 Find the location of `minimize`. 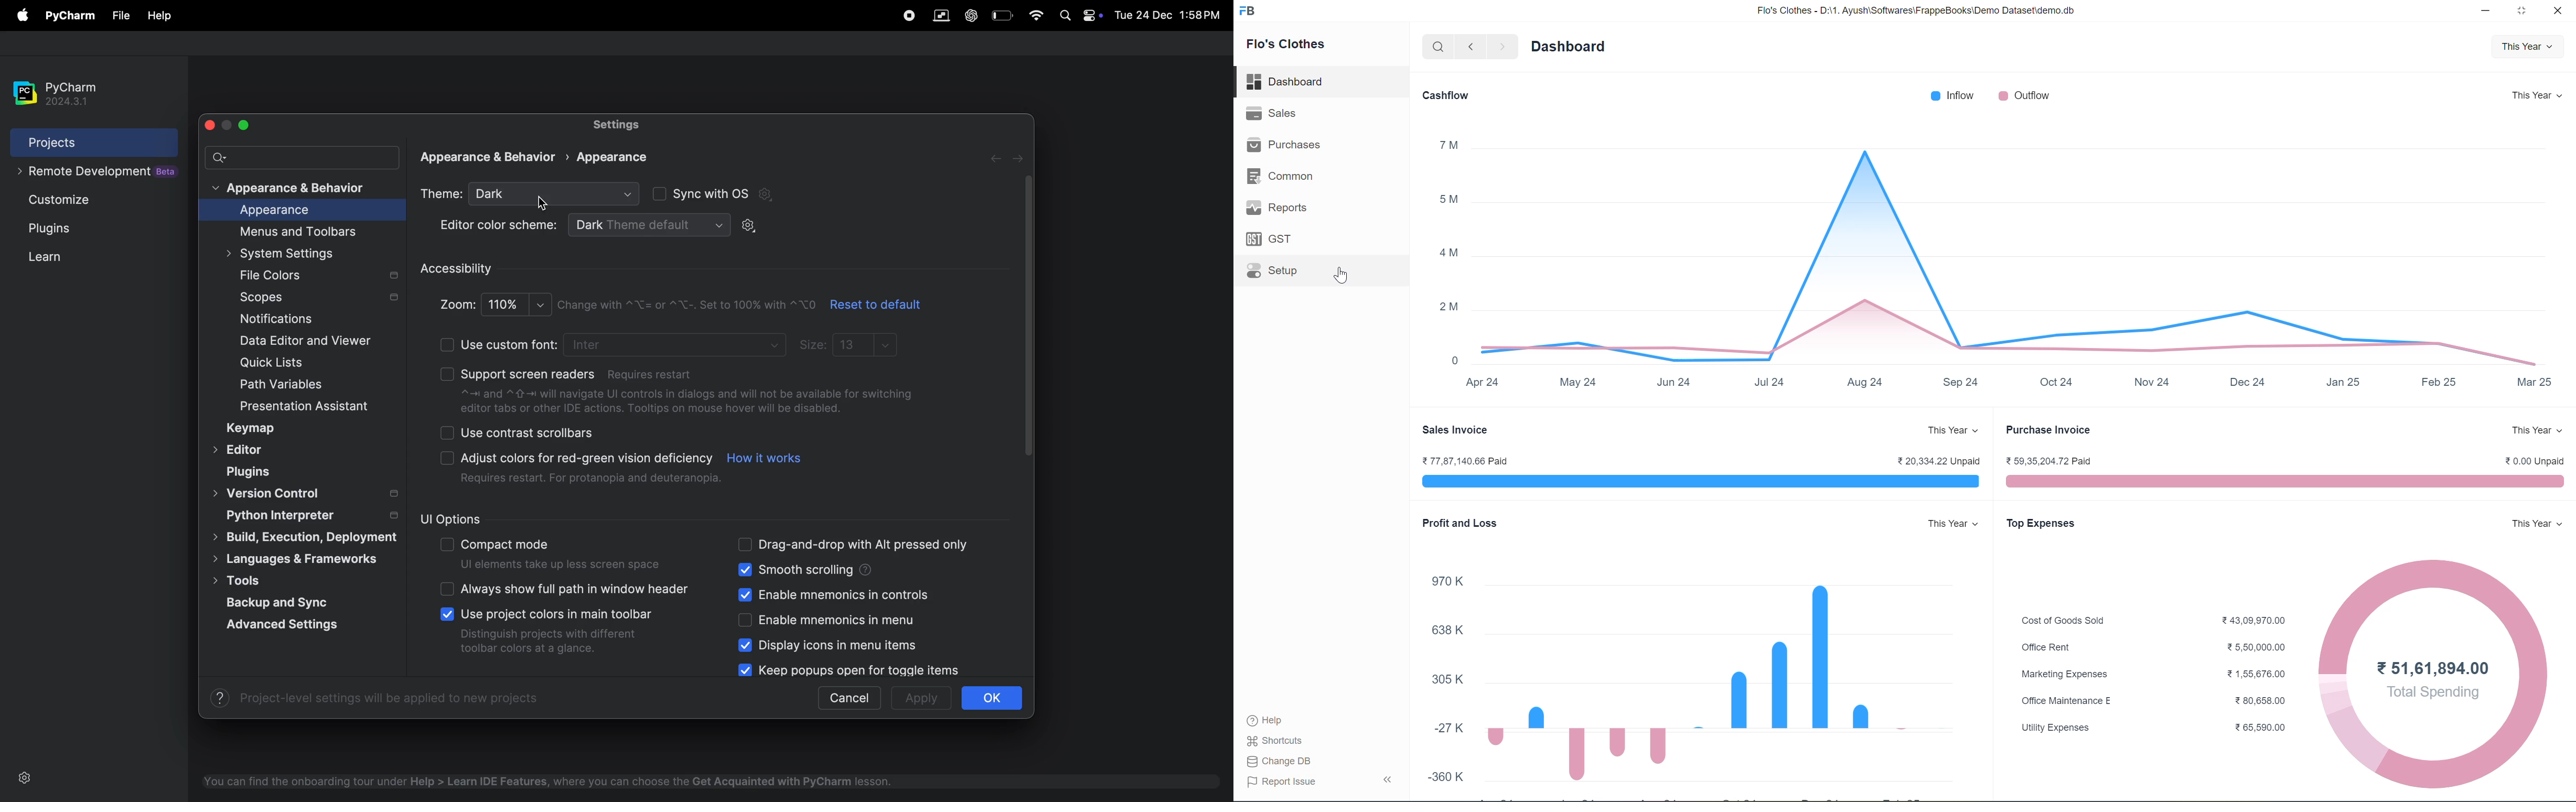

minimize is located at coordinates (2486, 10).